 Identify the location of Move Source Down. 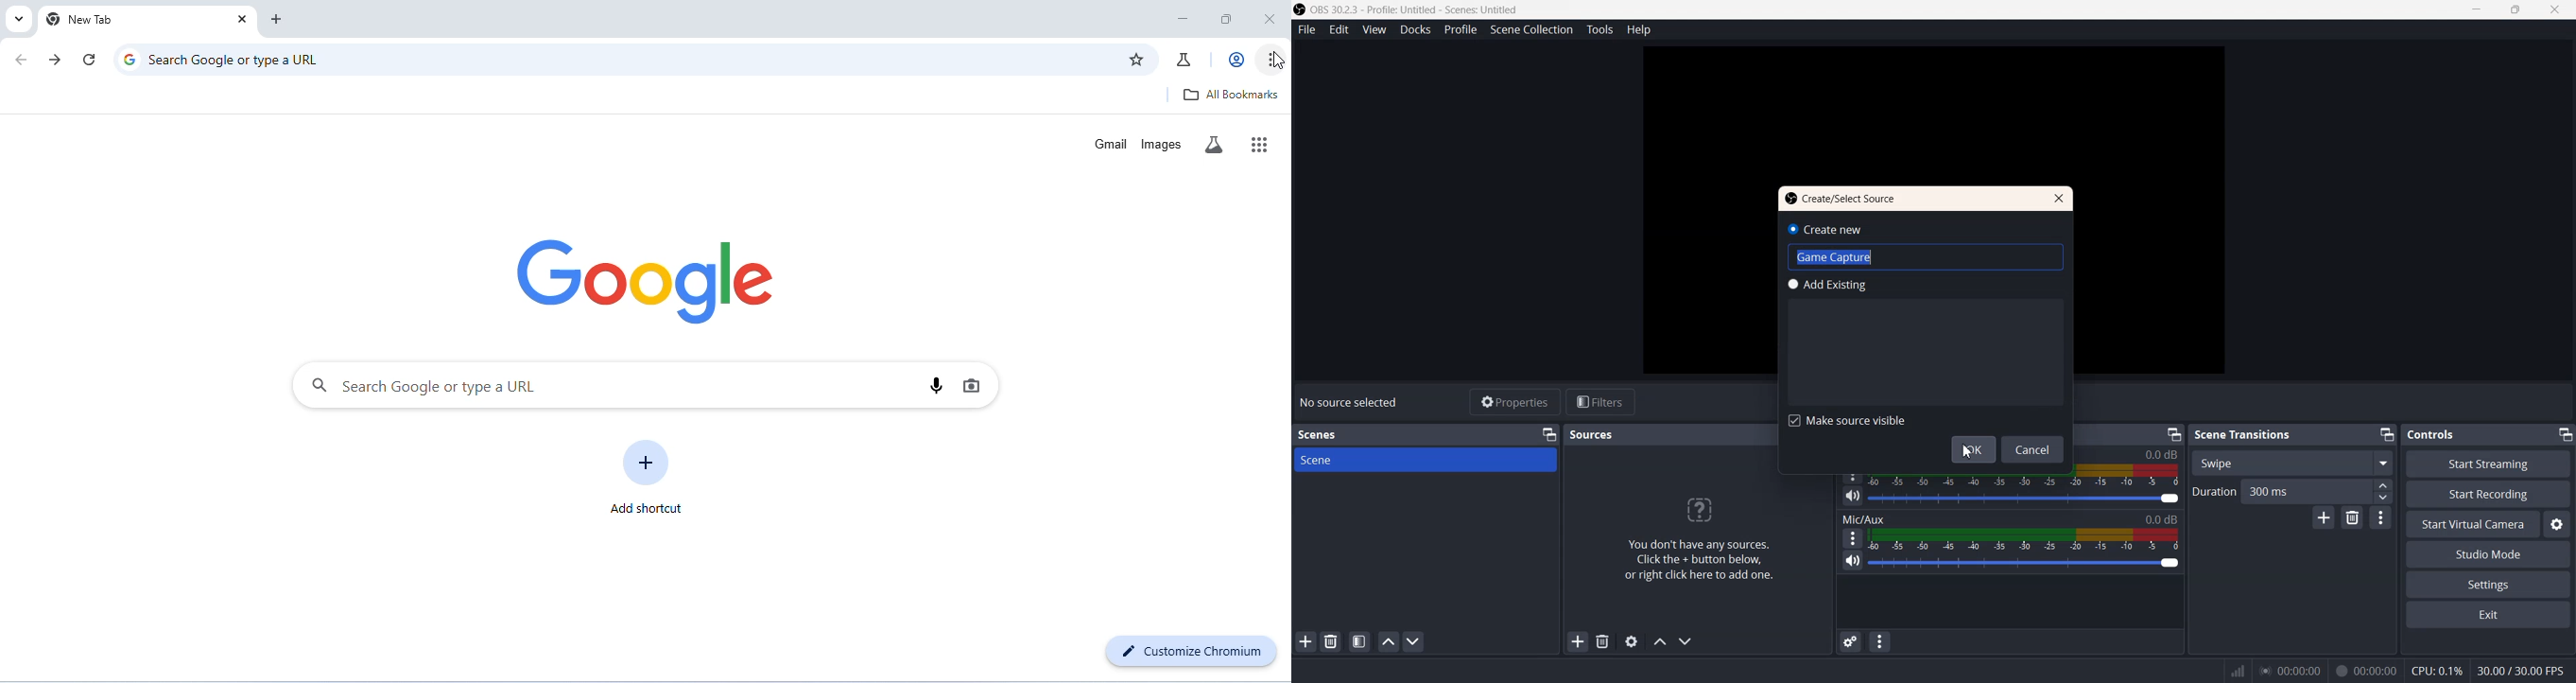
(1685, 641).